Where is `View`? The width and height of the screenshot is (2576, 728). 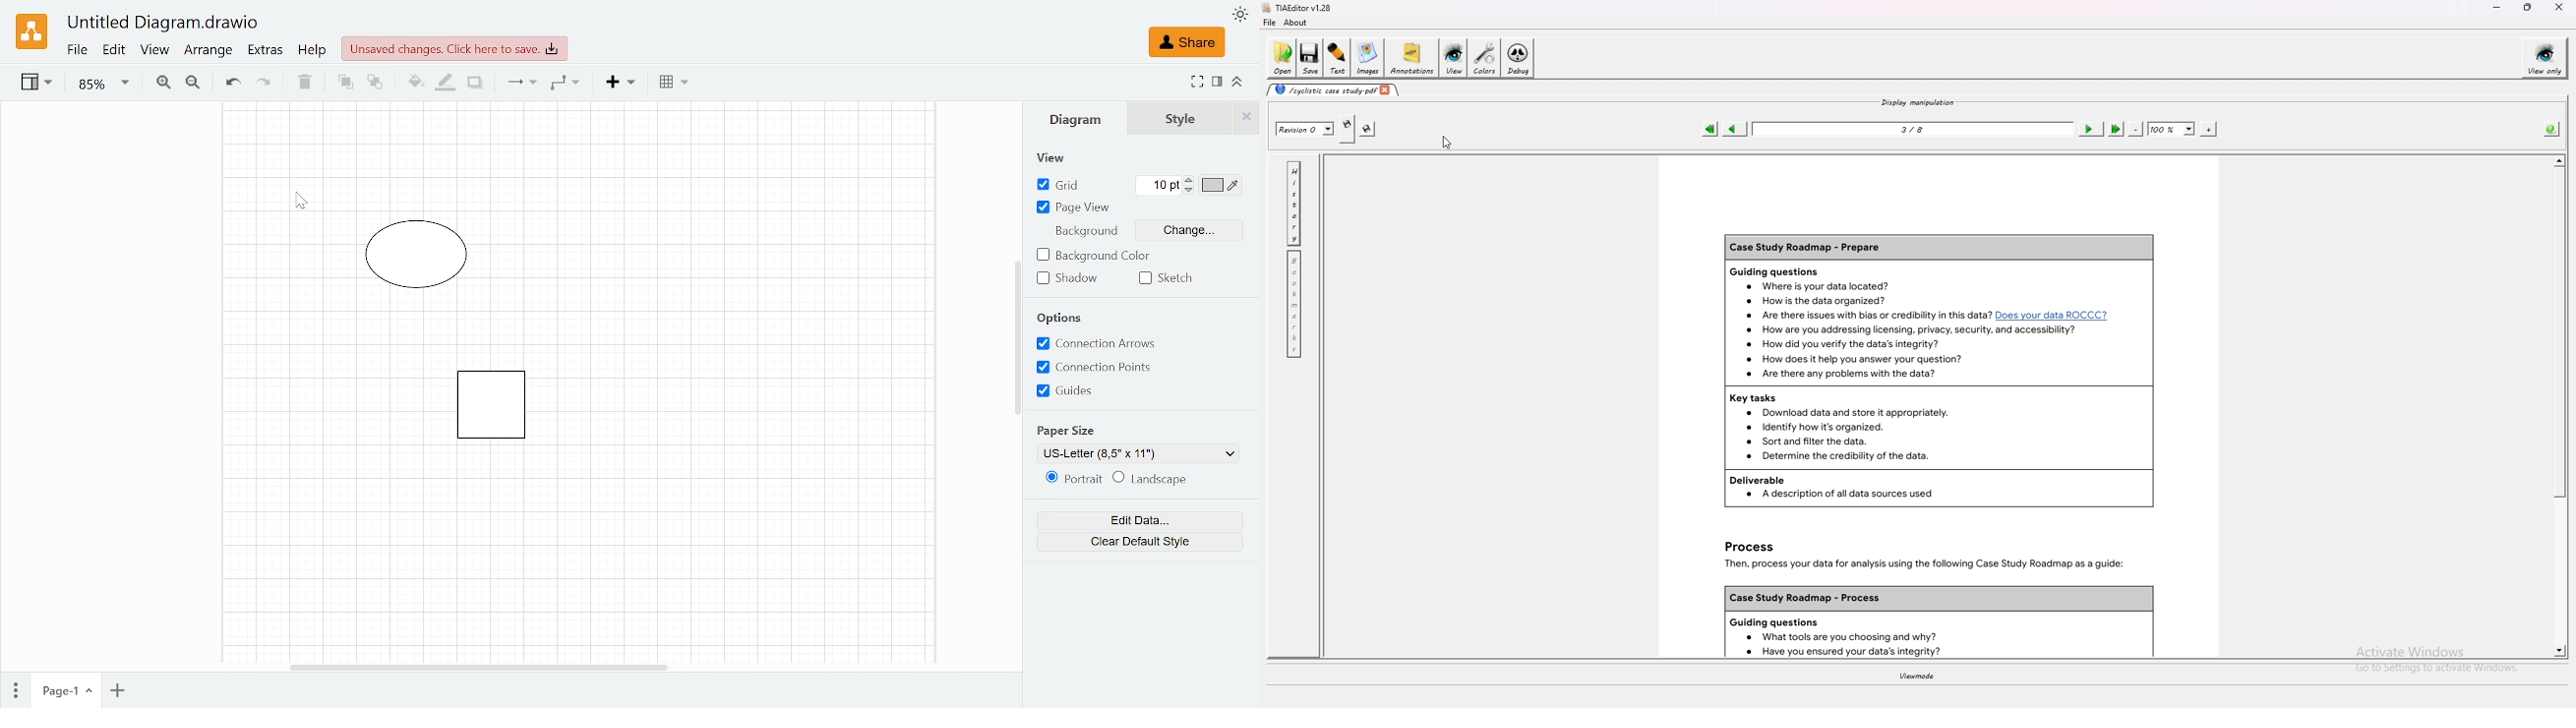
View is located at coordinates (38, 85).